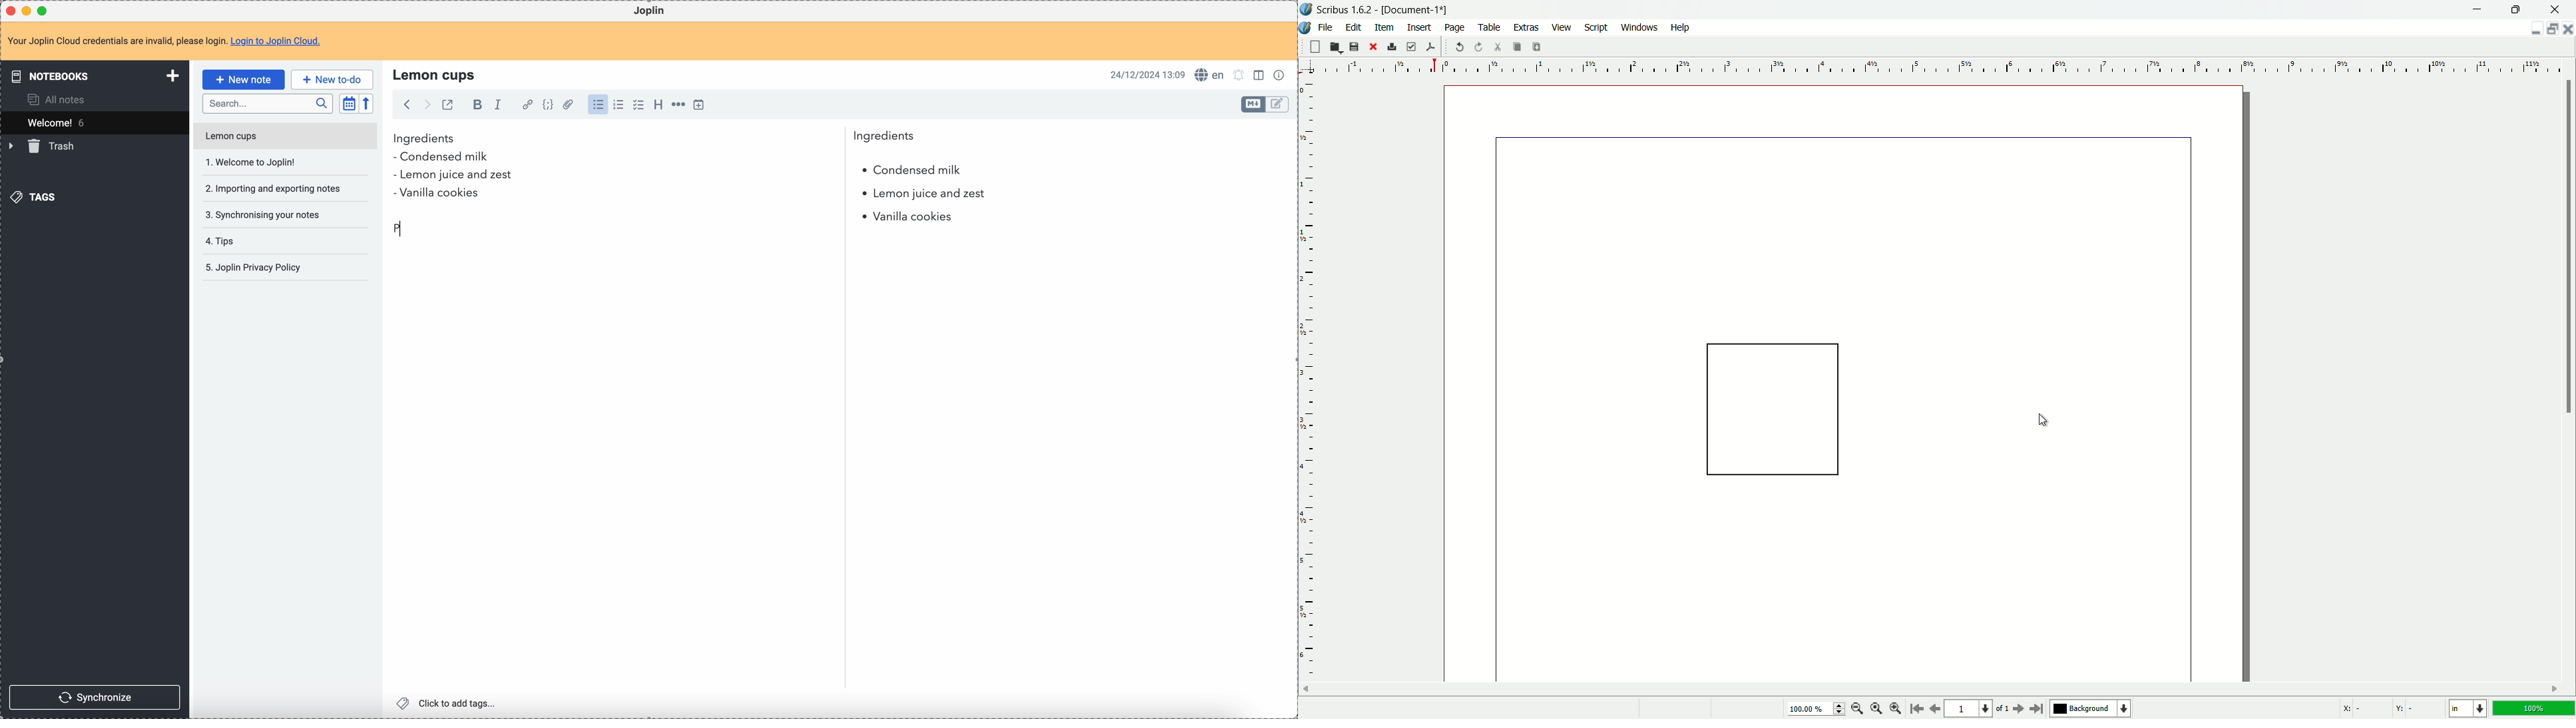  Describe the element at coordinates (1254, 104) in the screenshot. I see `toggle edit layout` at that location.